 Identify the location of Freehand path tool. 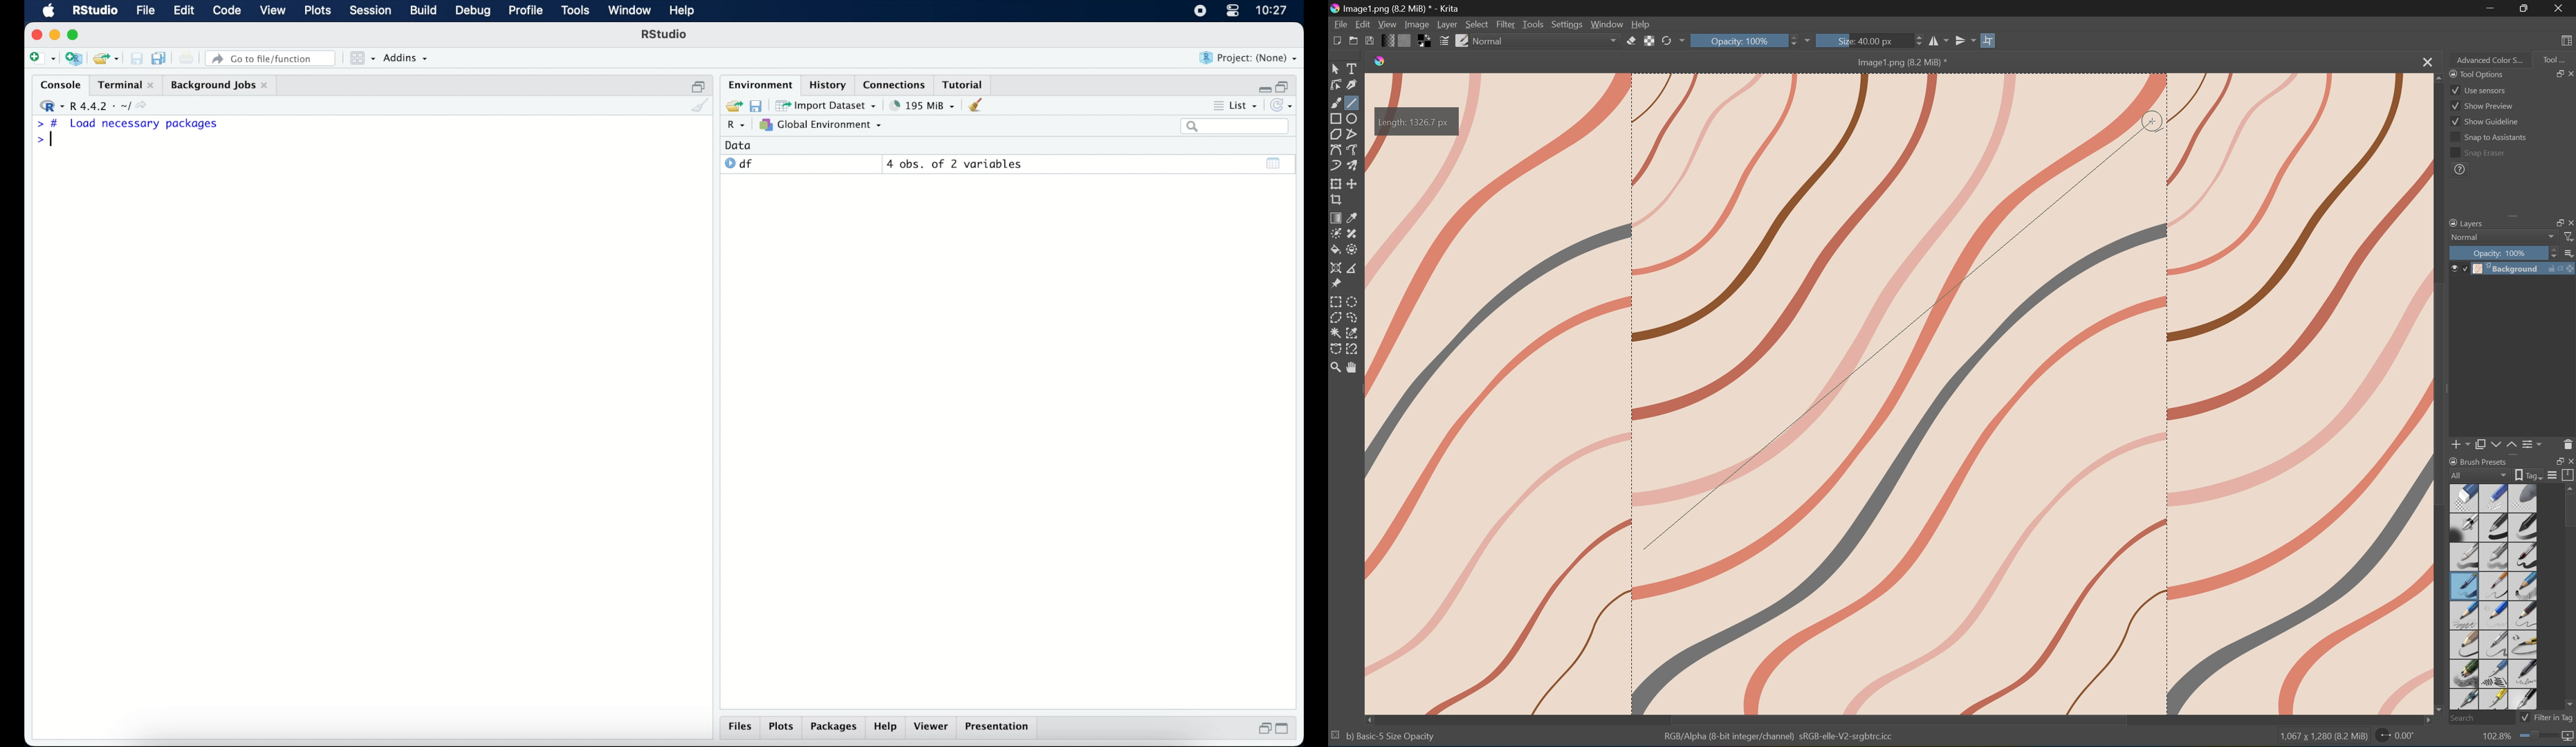
(1354, 148).